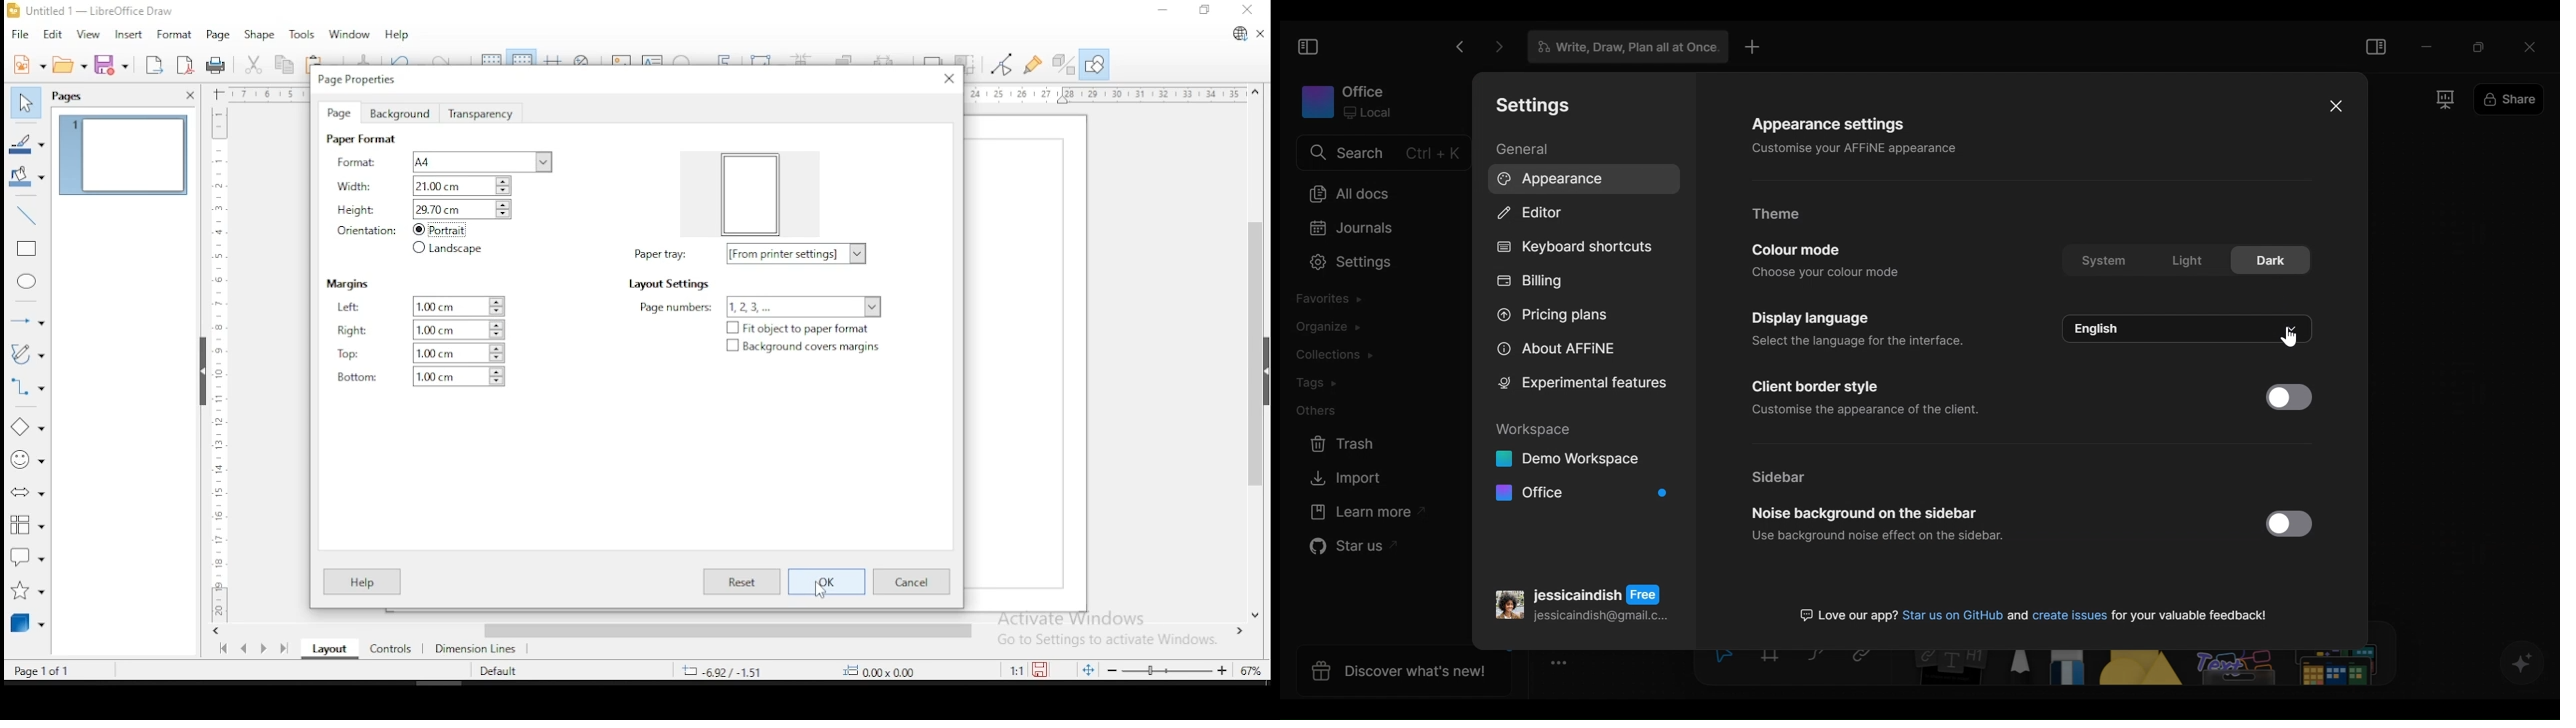 The width and height of the screenshot is (2576, 728). I want to click on margins, so click(350, 286).